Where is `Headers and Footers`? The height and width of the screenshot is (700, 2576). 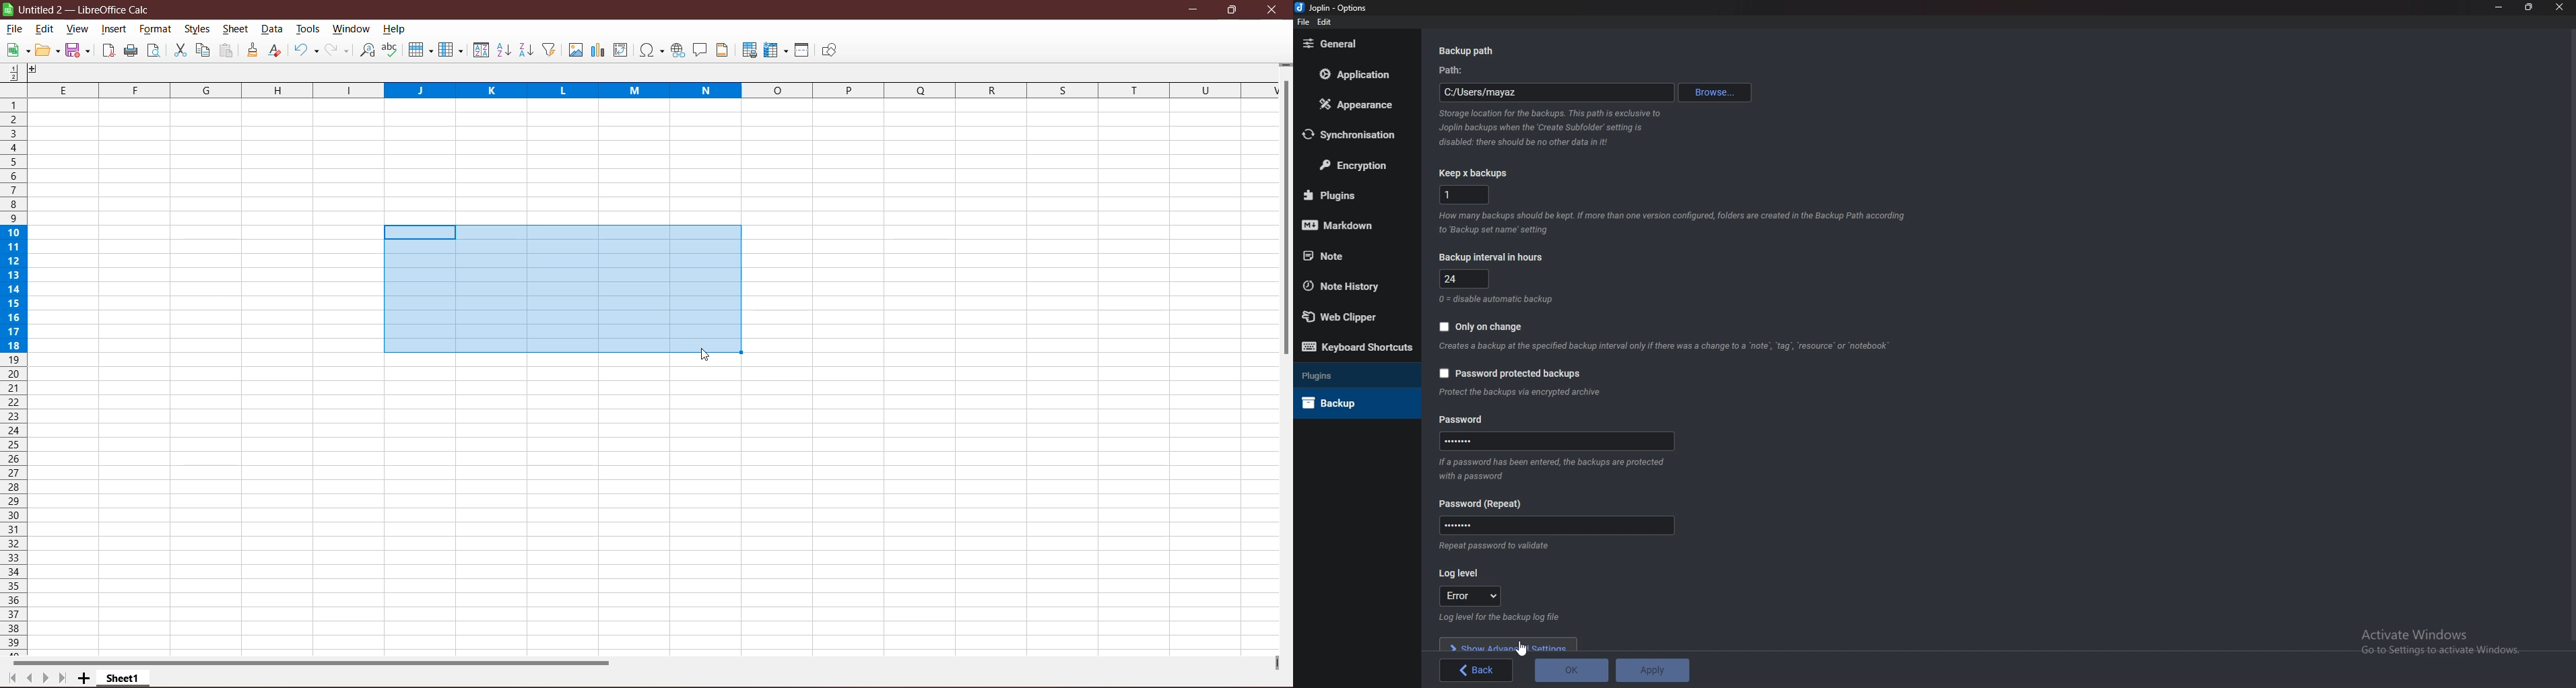 Headers and Footers is located at coordinates (724, 50).